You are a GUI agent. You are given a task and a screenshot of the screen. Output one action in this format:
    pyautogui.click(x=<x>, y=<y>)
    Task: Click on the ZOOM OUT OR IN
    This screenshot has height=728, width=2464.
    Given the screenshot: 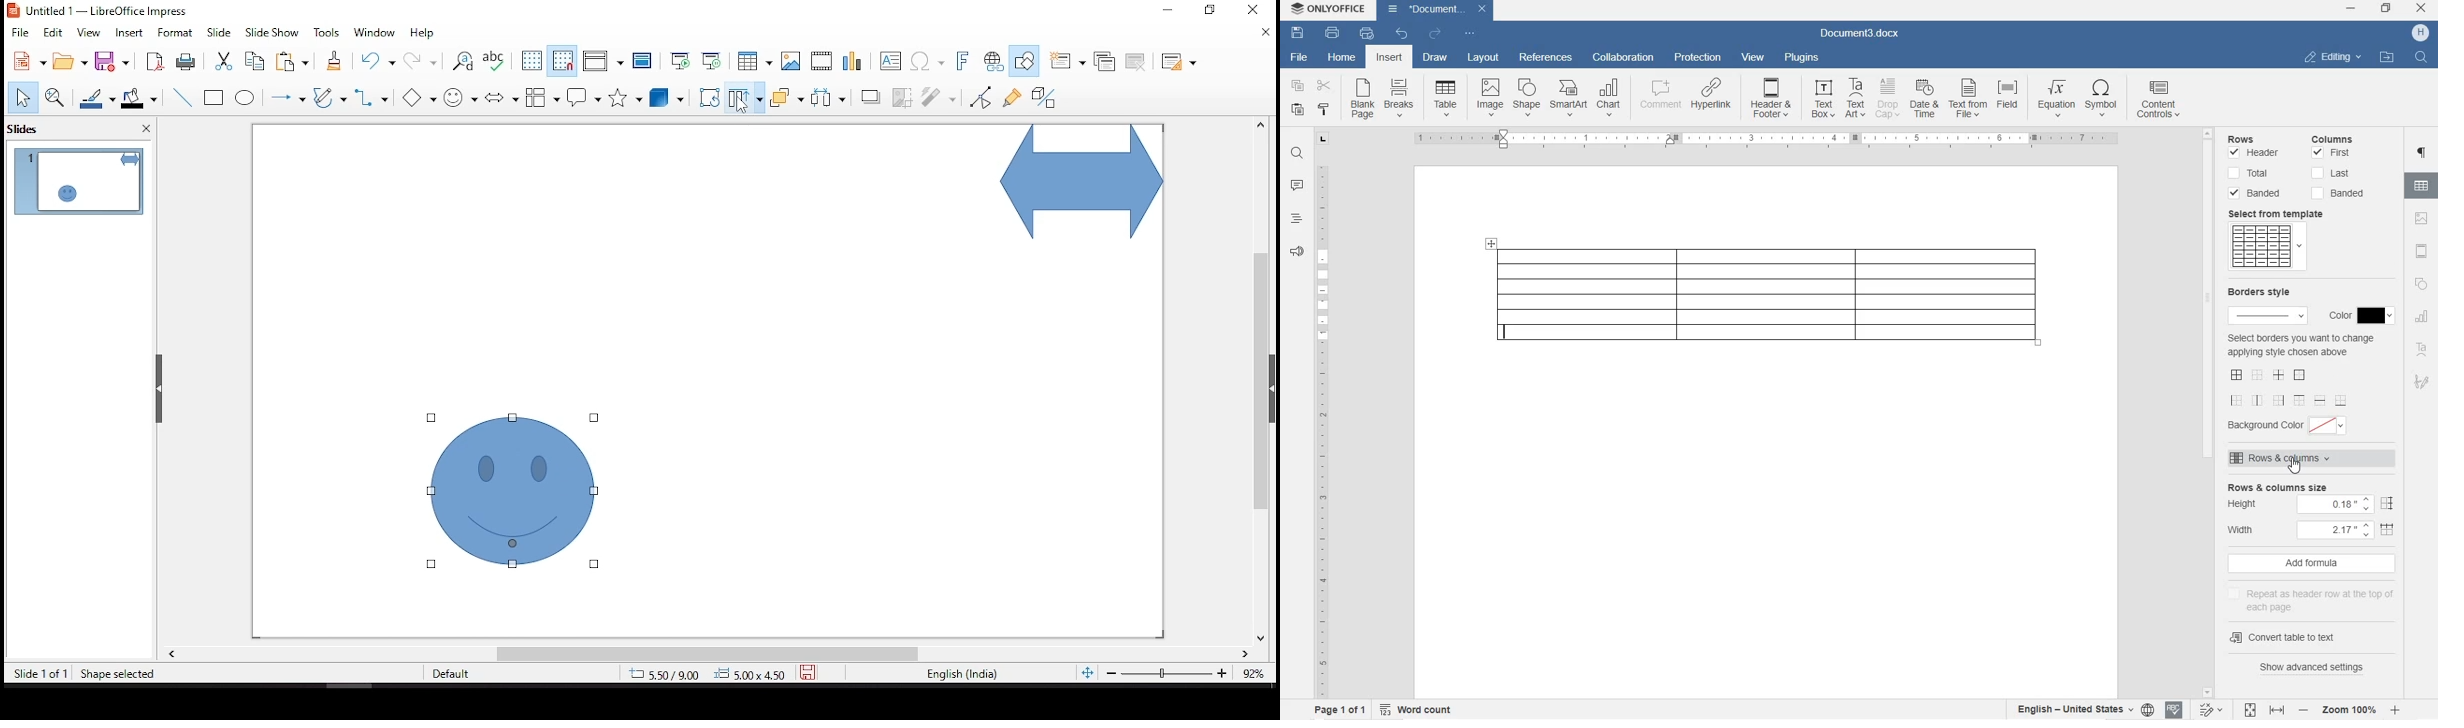 What is the action you would take?
    pyautogui.click(x=2348, y=710)
    